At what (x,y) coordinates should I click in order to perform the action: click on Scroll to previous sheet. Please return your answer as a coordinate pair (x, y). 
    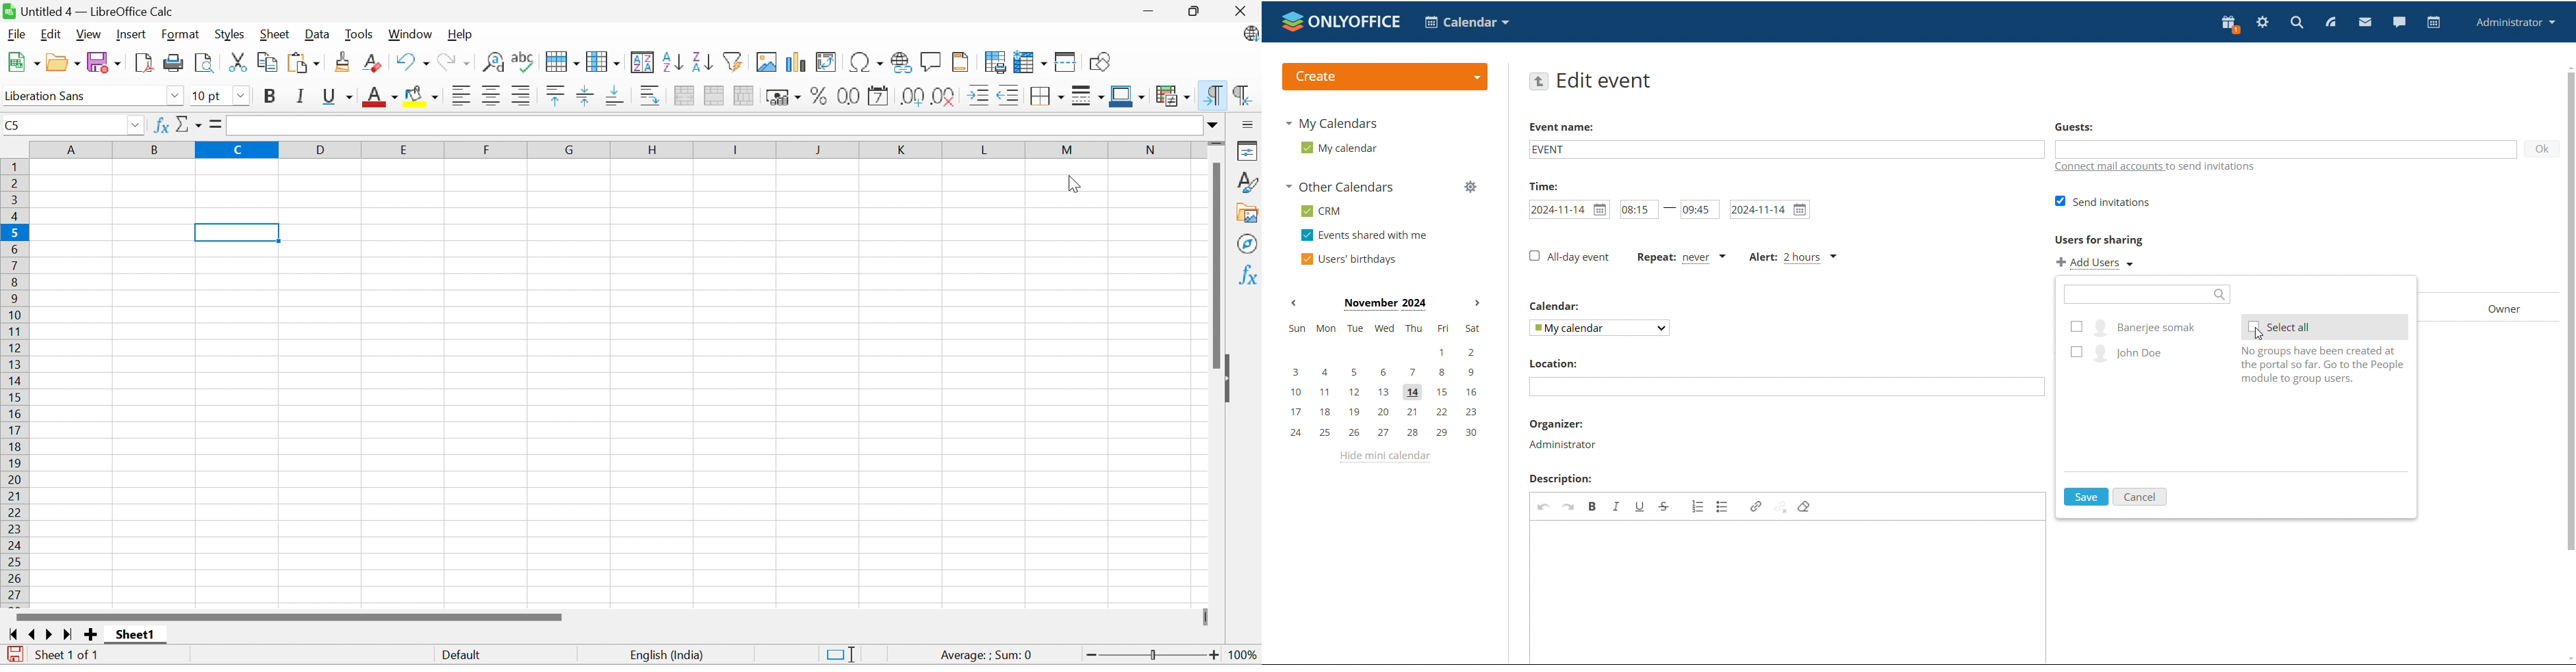
    Looking at the image, I should click on (32, 633).